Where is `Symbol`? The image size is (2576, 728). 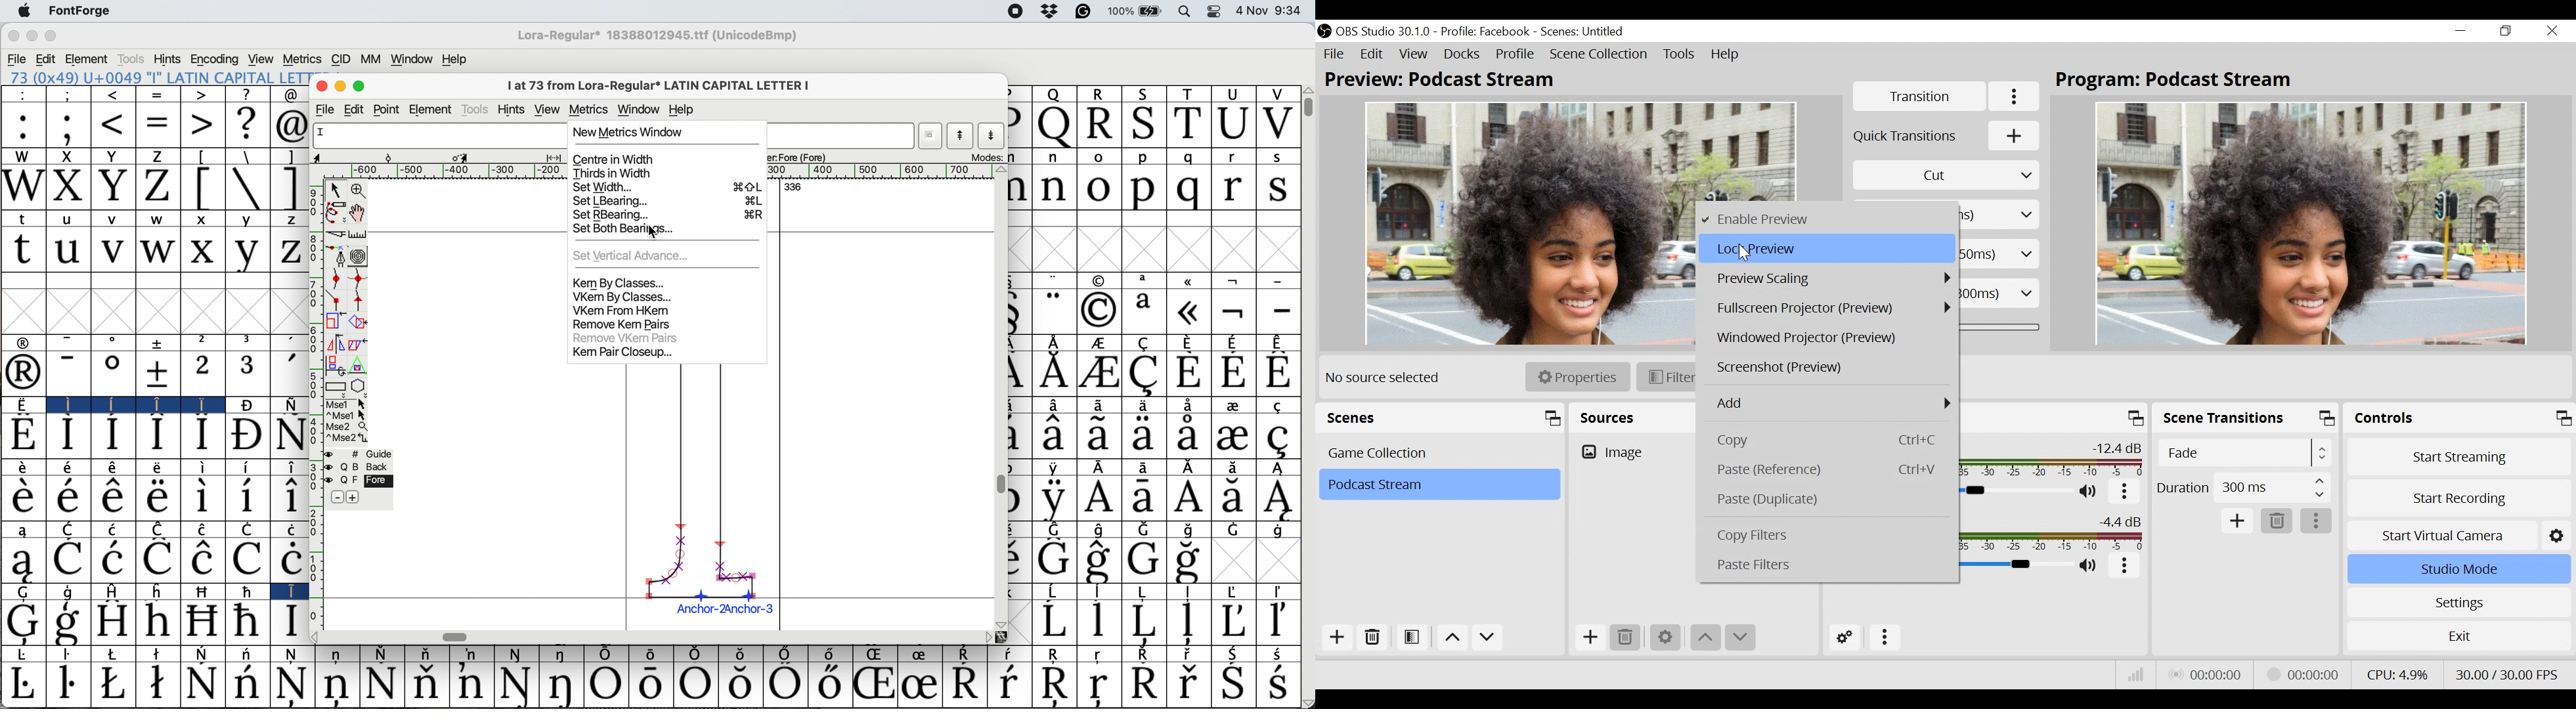 Symbol is located at coordinates (202, 560).